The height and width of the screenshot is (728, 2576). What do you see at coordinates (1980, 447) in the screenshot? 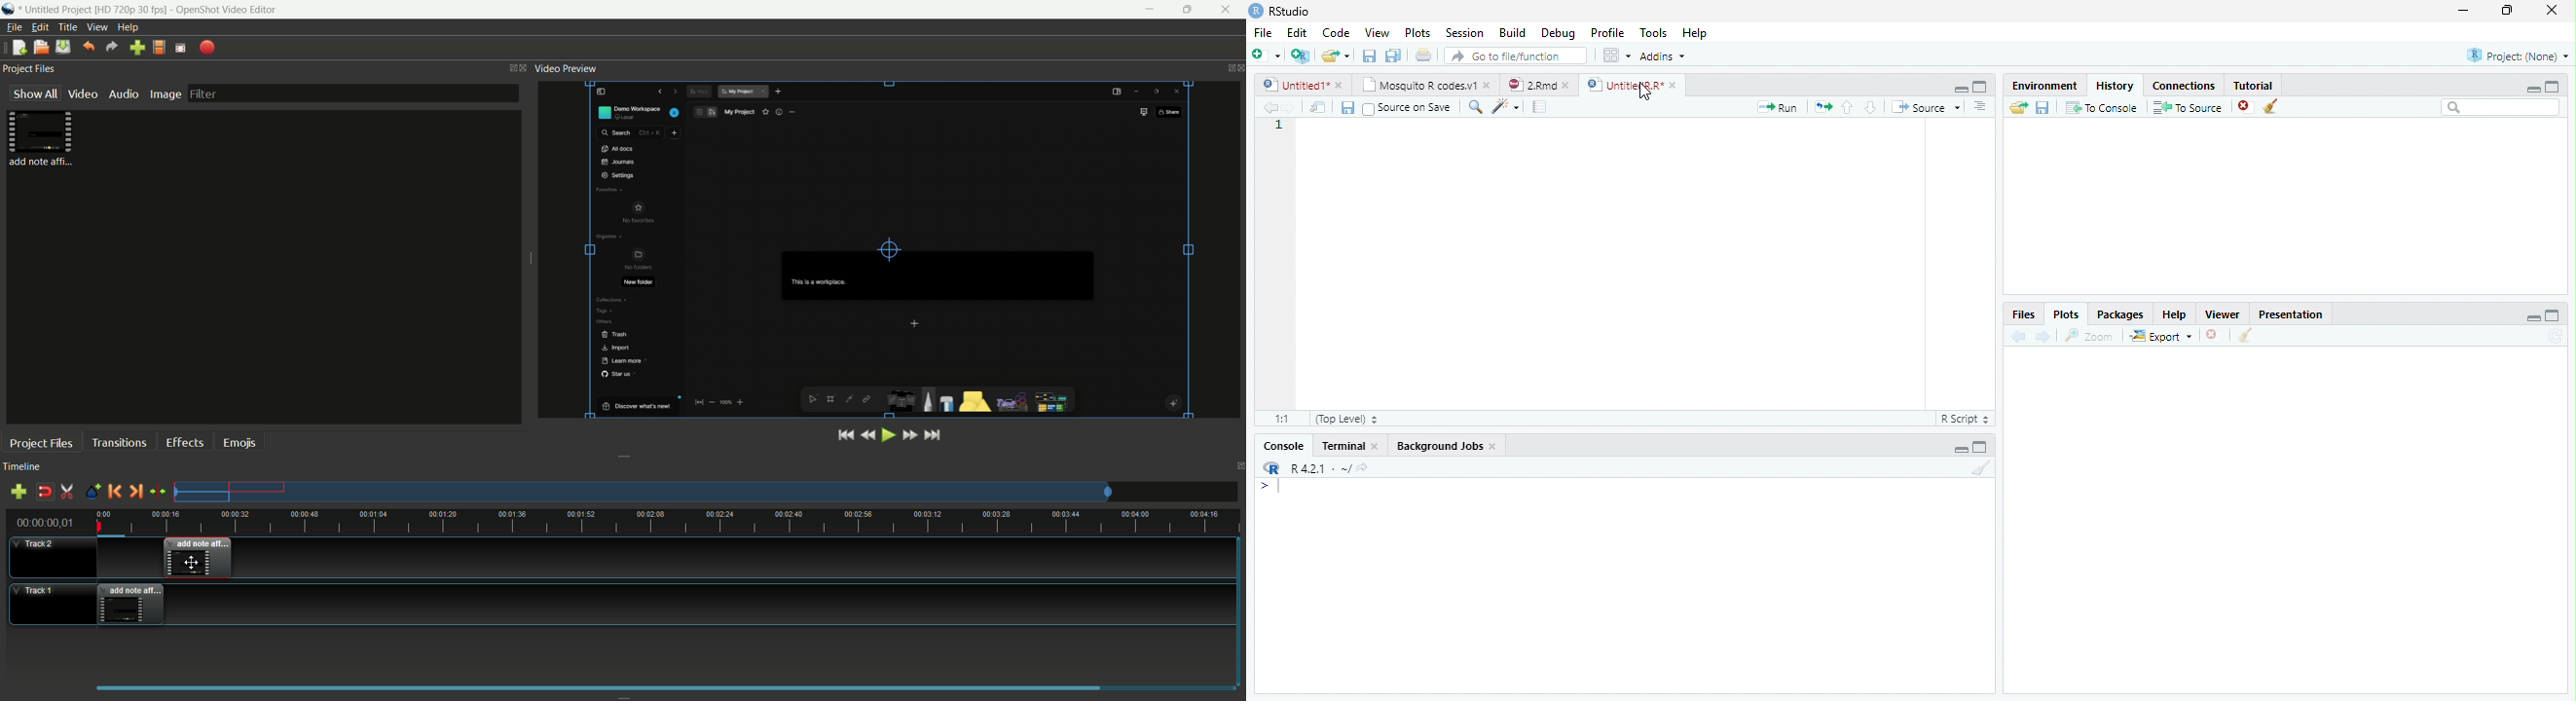
I see `Maximize` at bounding box center [1980, 447].